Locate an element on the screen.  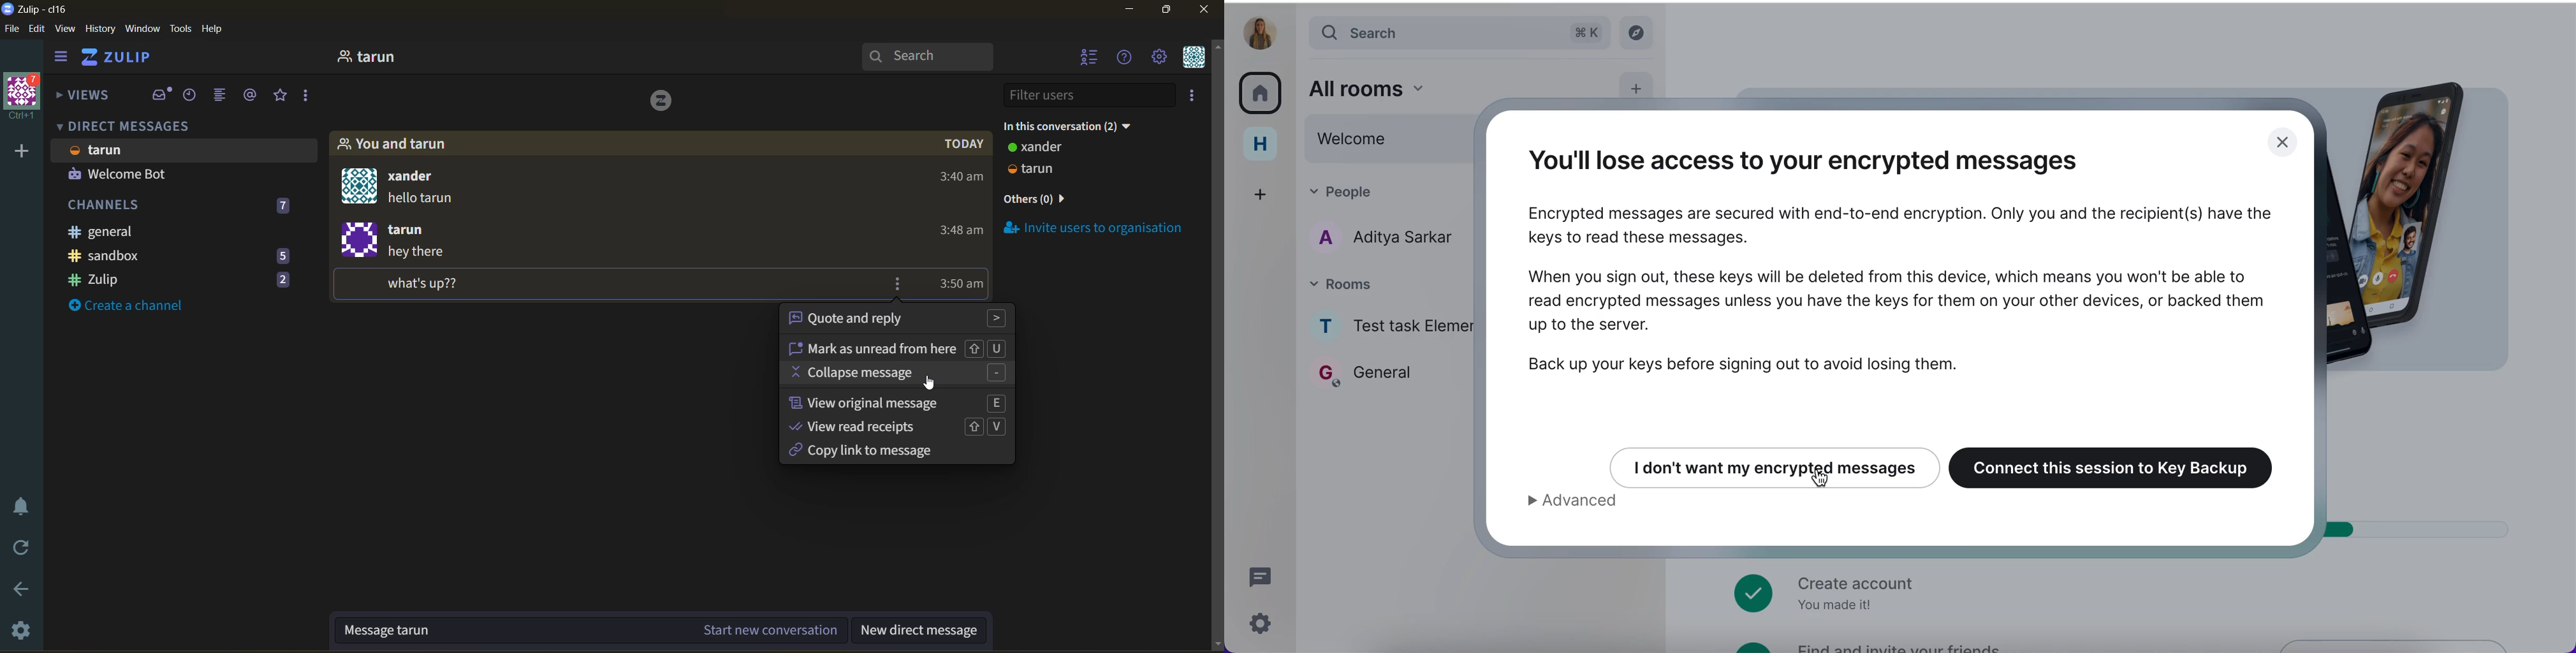
maximize is located at coordinates (1173, 10).